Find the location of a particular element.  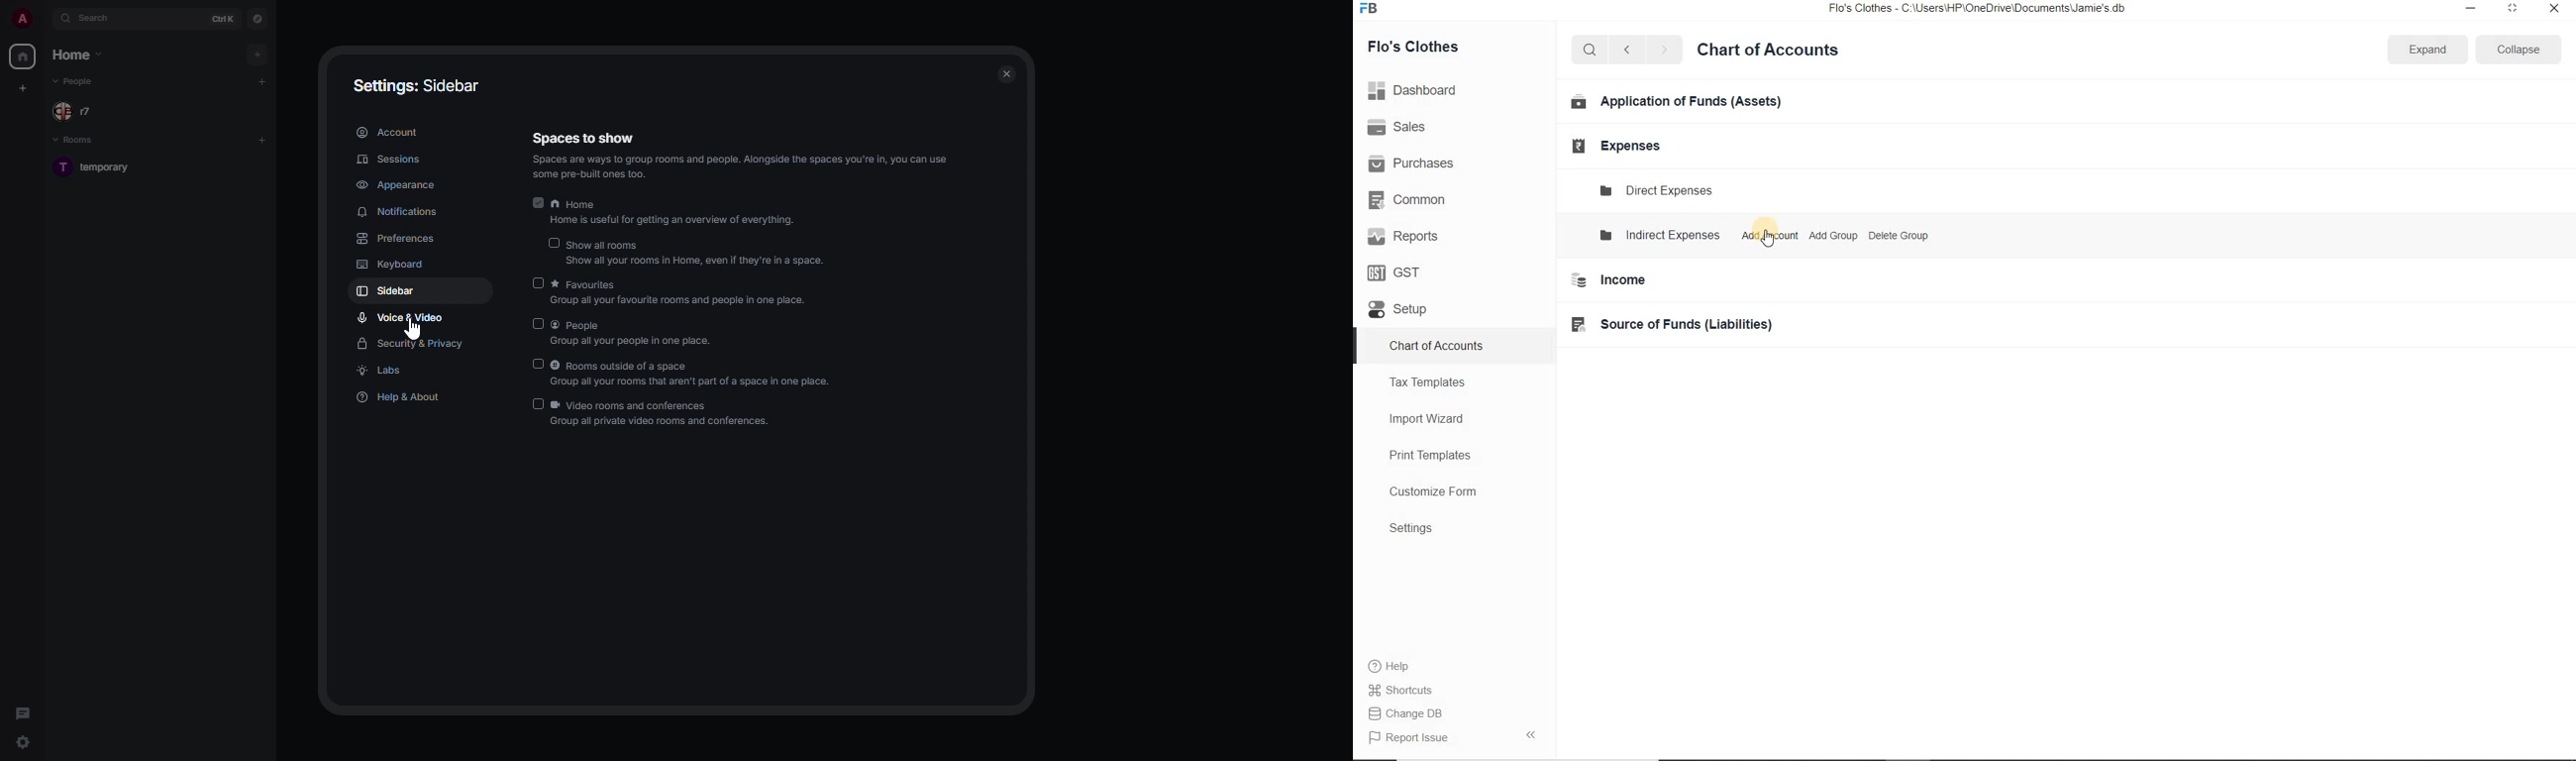

Source of Funds (Liabilities) is located at coordinates (1675, 323).